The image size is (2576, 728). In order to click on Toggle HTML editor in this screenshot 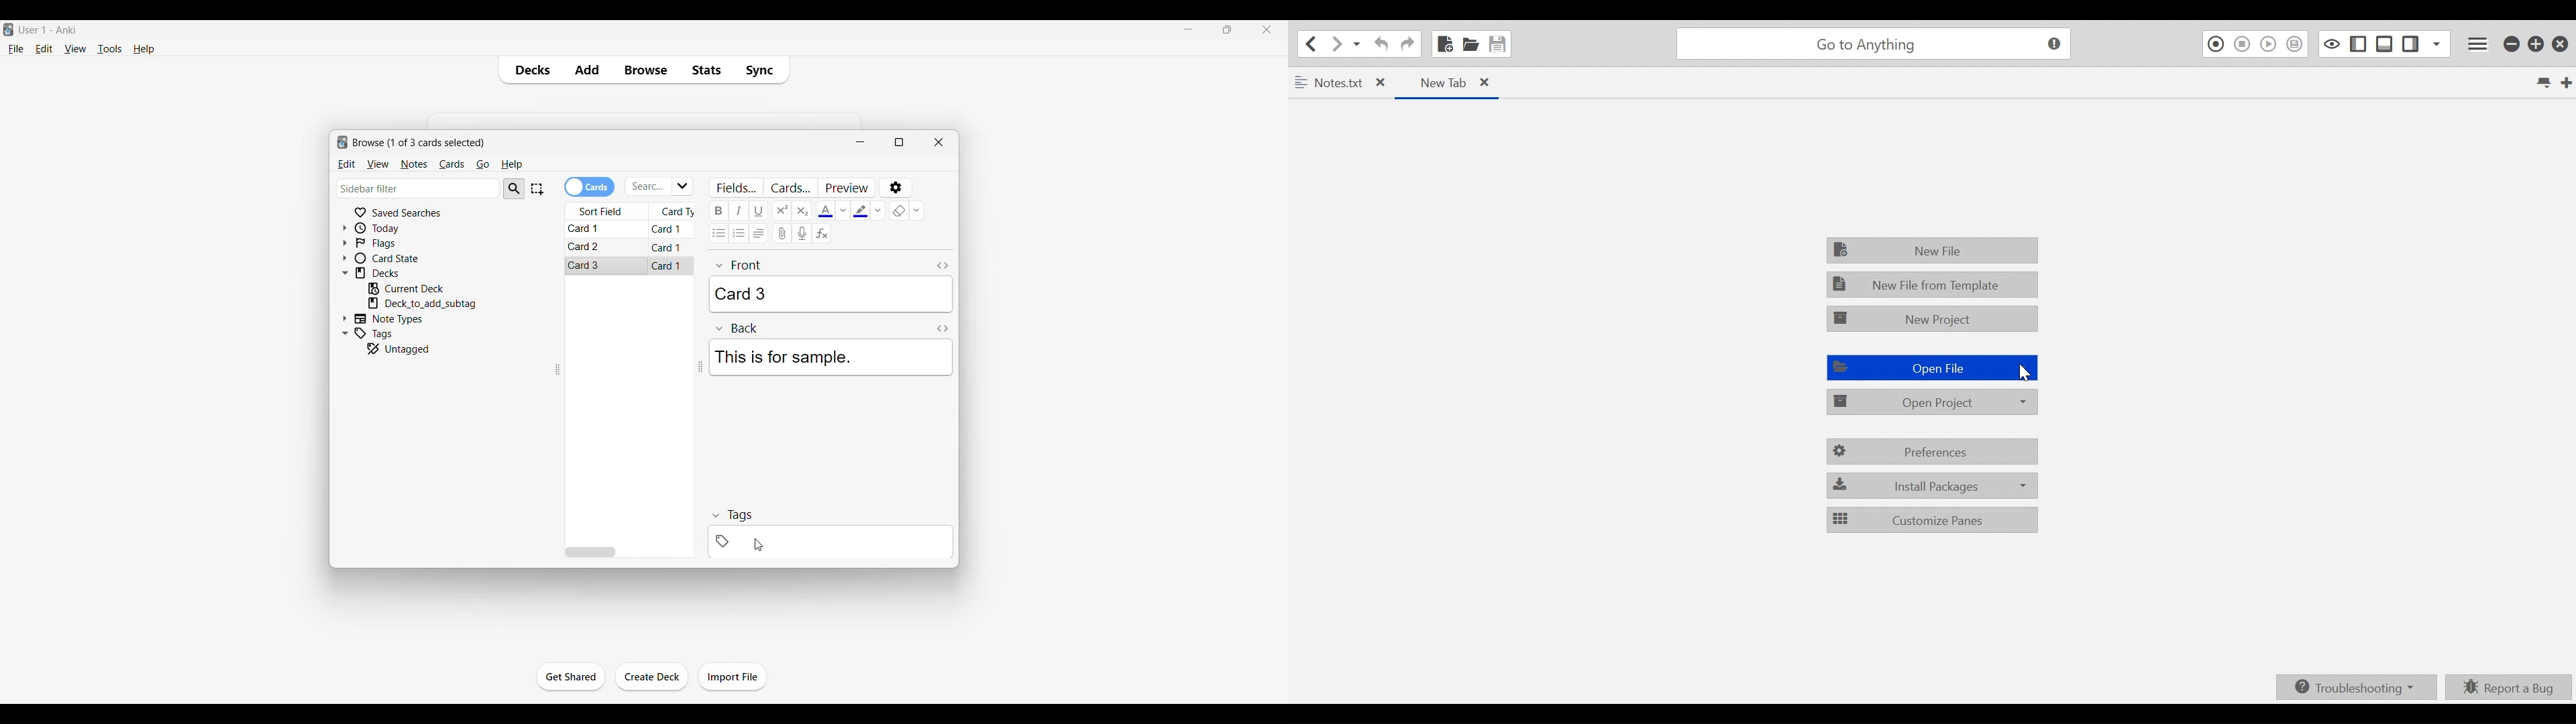, I will do `click(943, 266)`.